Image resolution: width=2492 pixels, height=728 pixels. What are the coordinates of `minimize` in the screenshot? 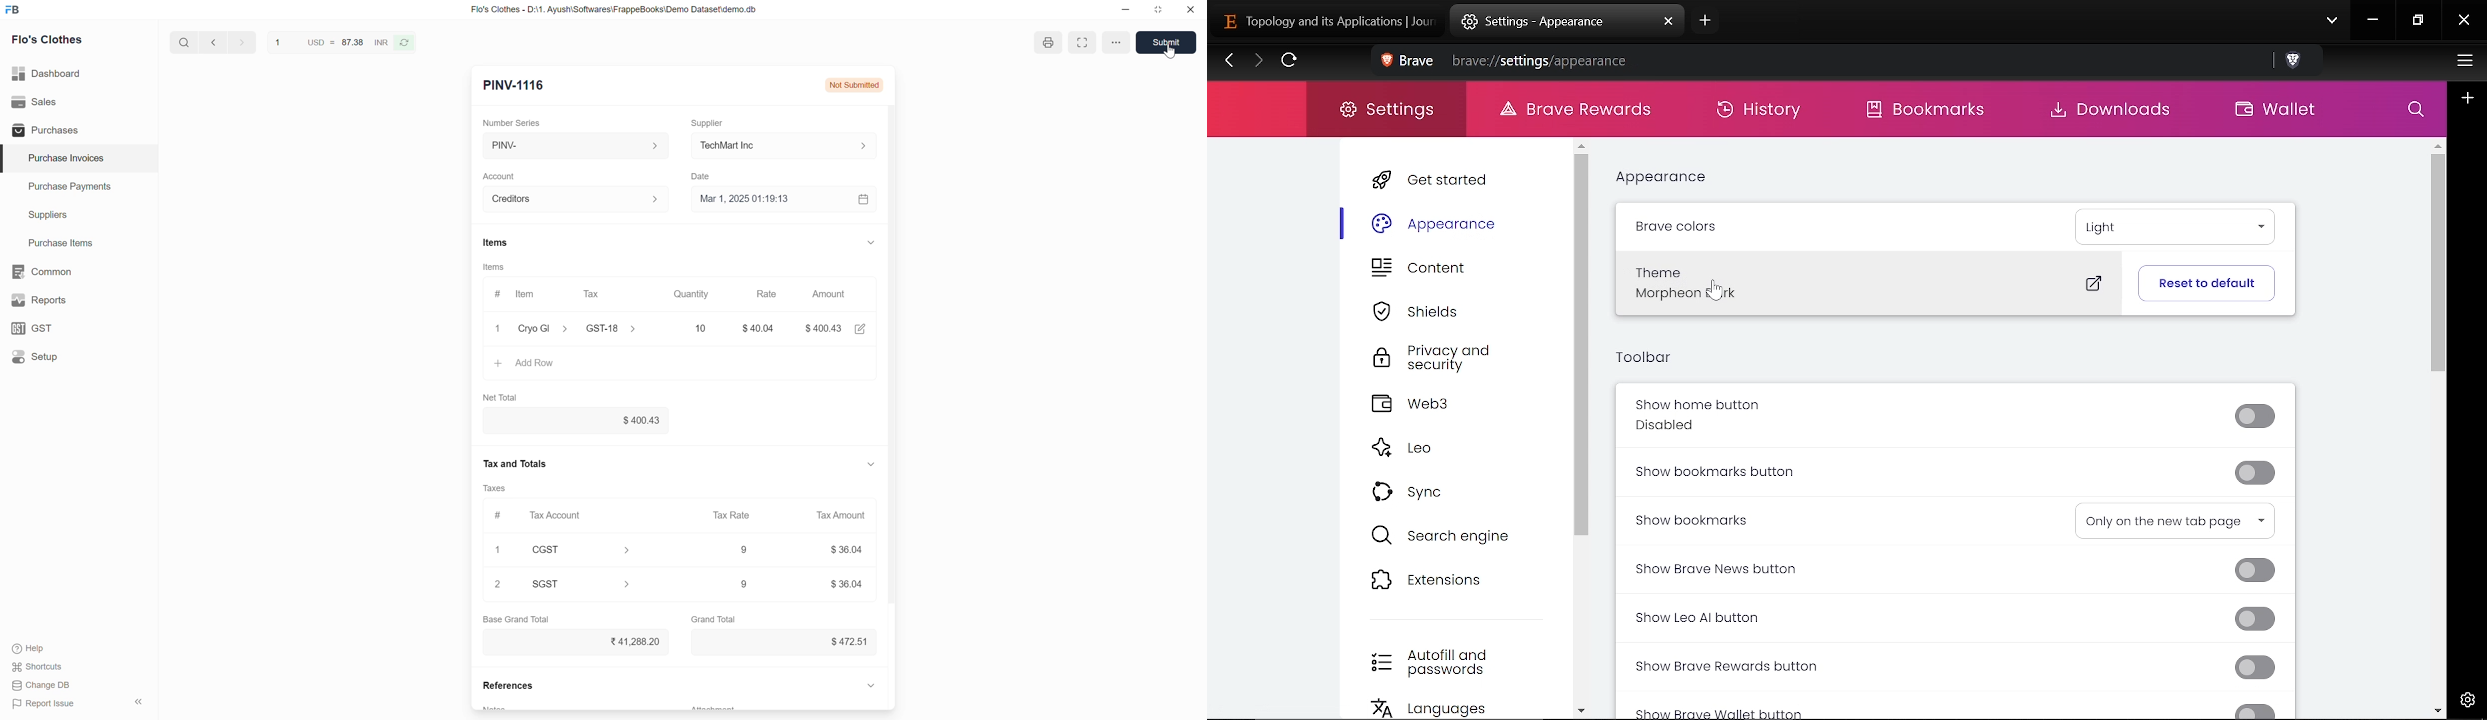 It's located at (1127, 12).